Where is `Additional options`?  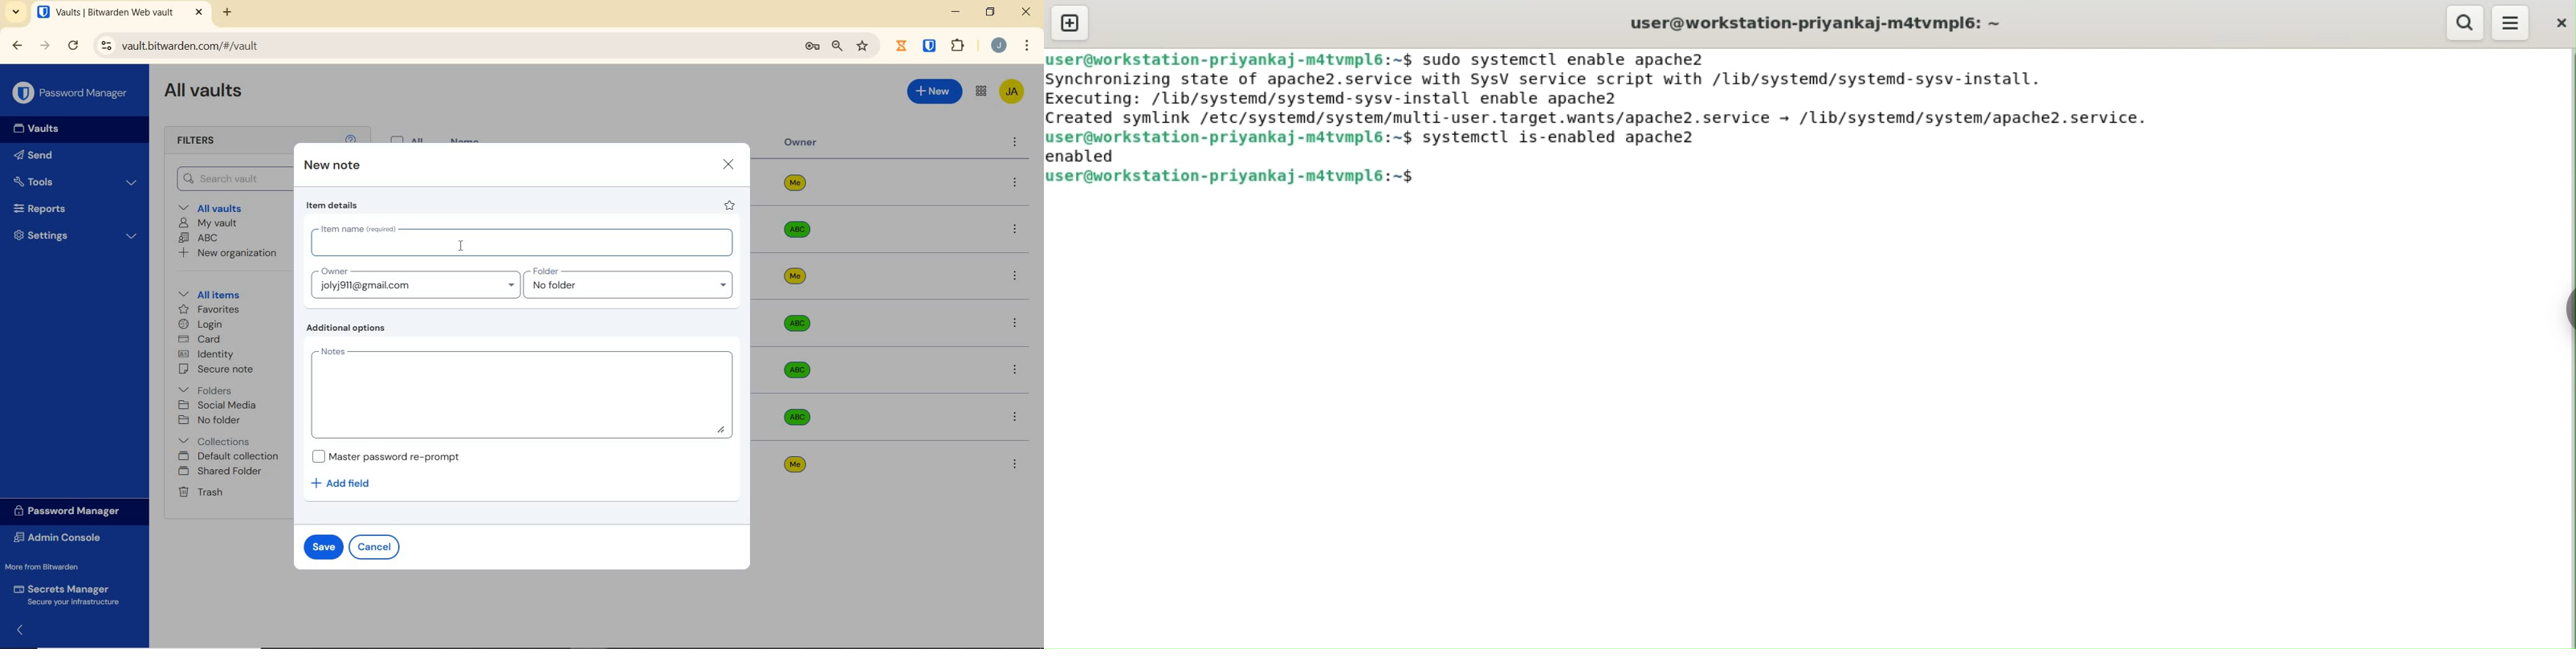 Additional options is located at coordinates (349, 329).